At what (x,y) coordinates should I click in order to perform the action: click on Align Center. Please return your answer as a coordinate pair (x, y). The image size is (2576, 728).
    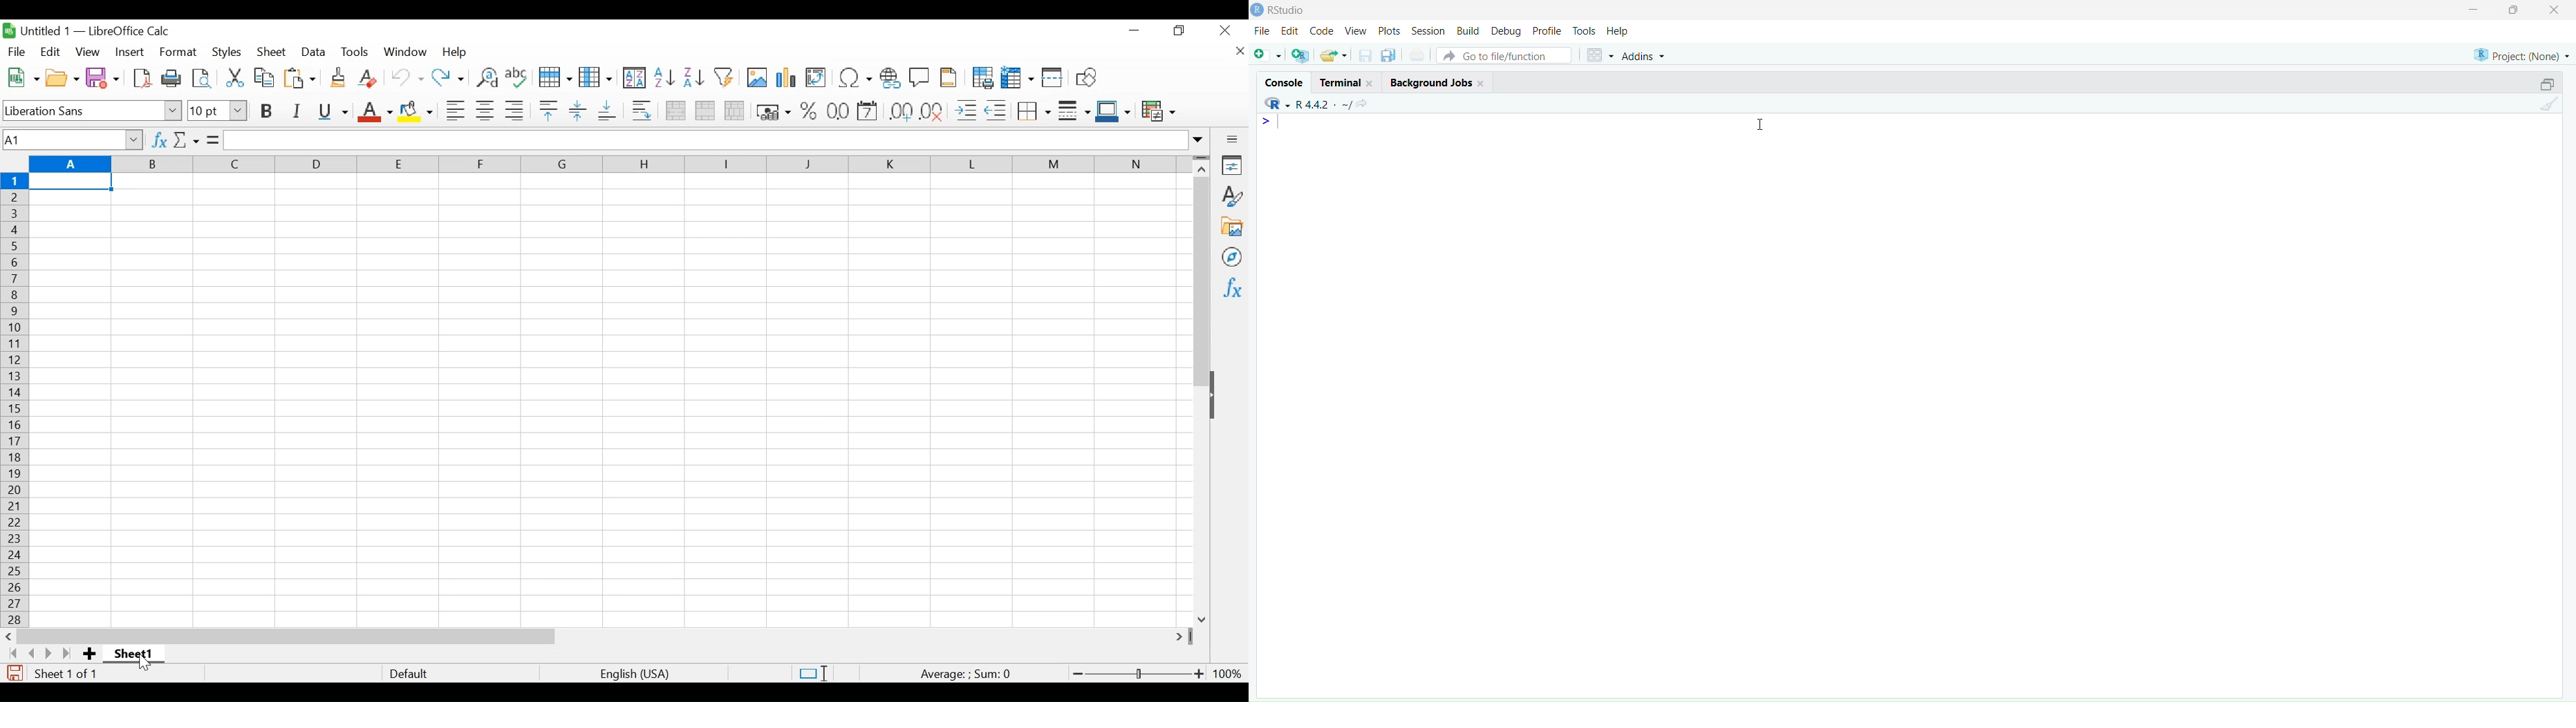
    Looking at the image, I should click on (485, 110).